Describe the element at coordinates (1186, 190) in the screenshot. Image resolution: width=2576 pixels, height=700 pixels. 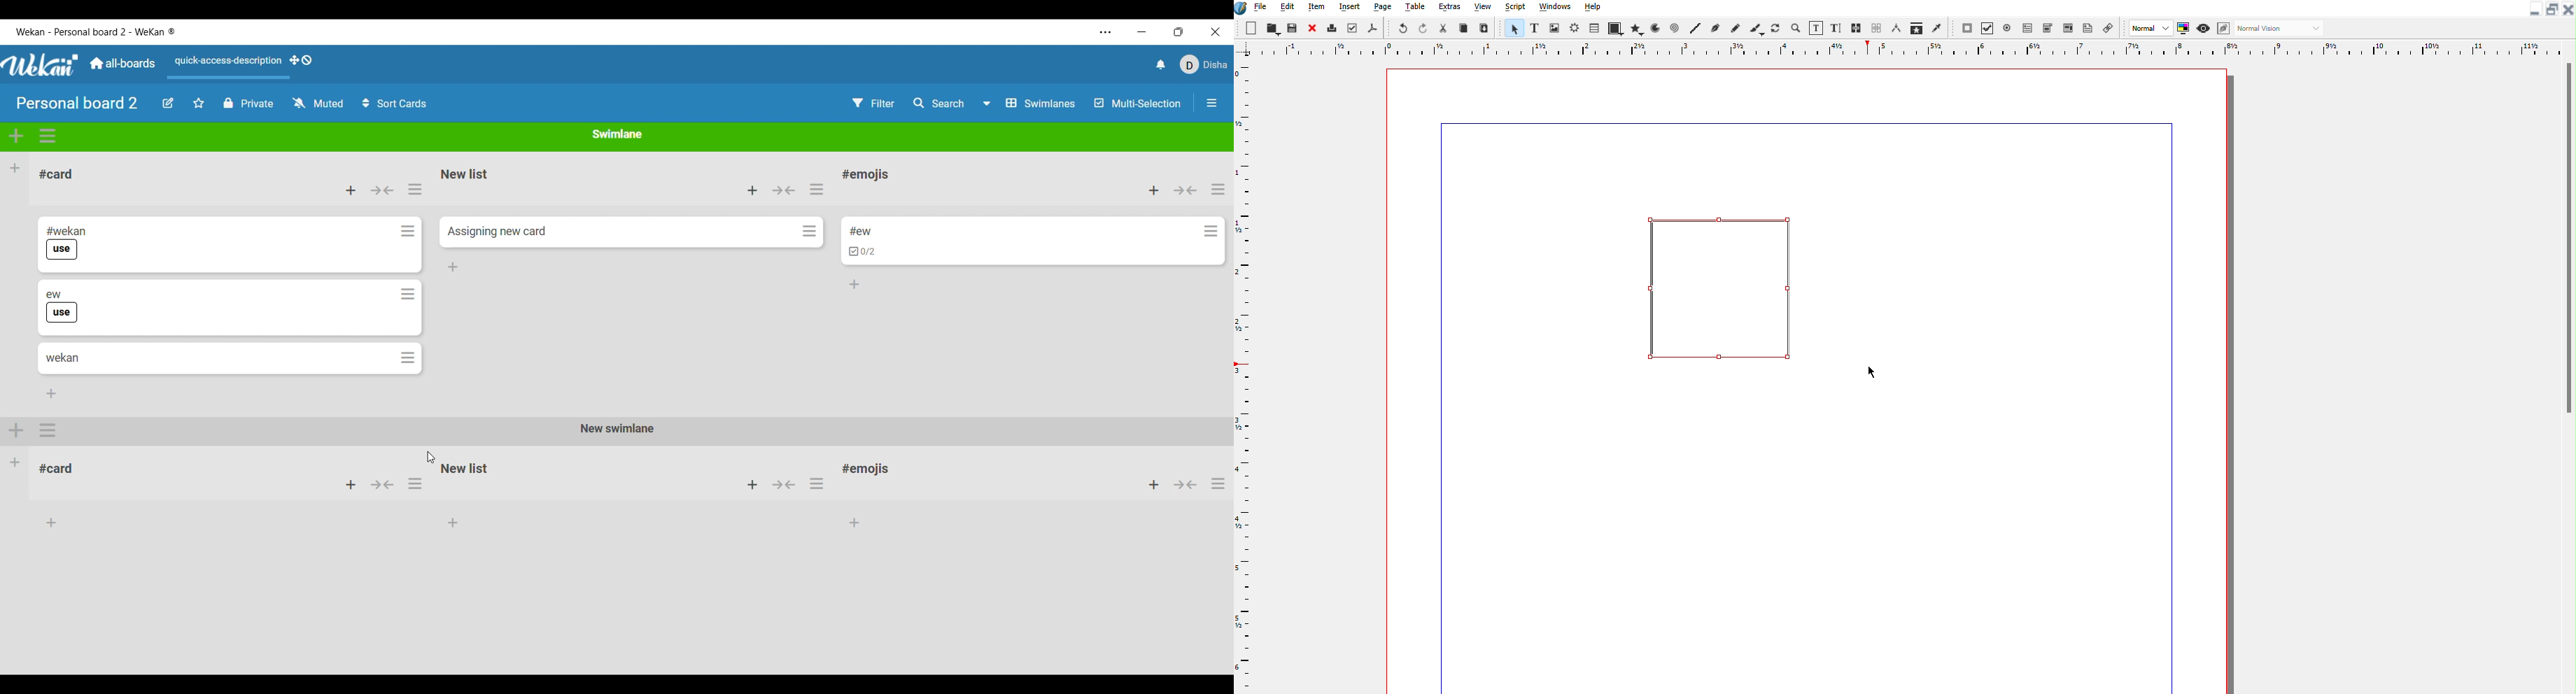
I see `Collapse` at that location.